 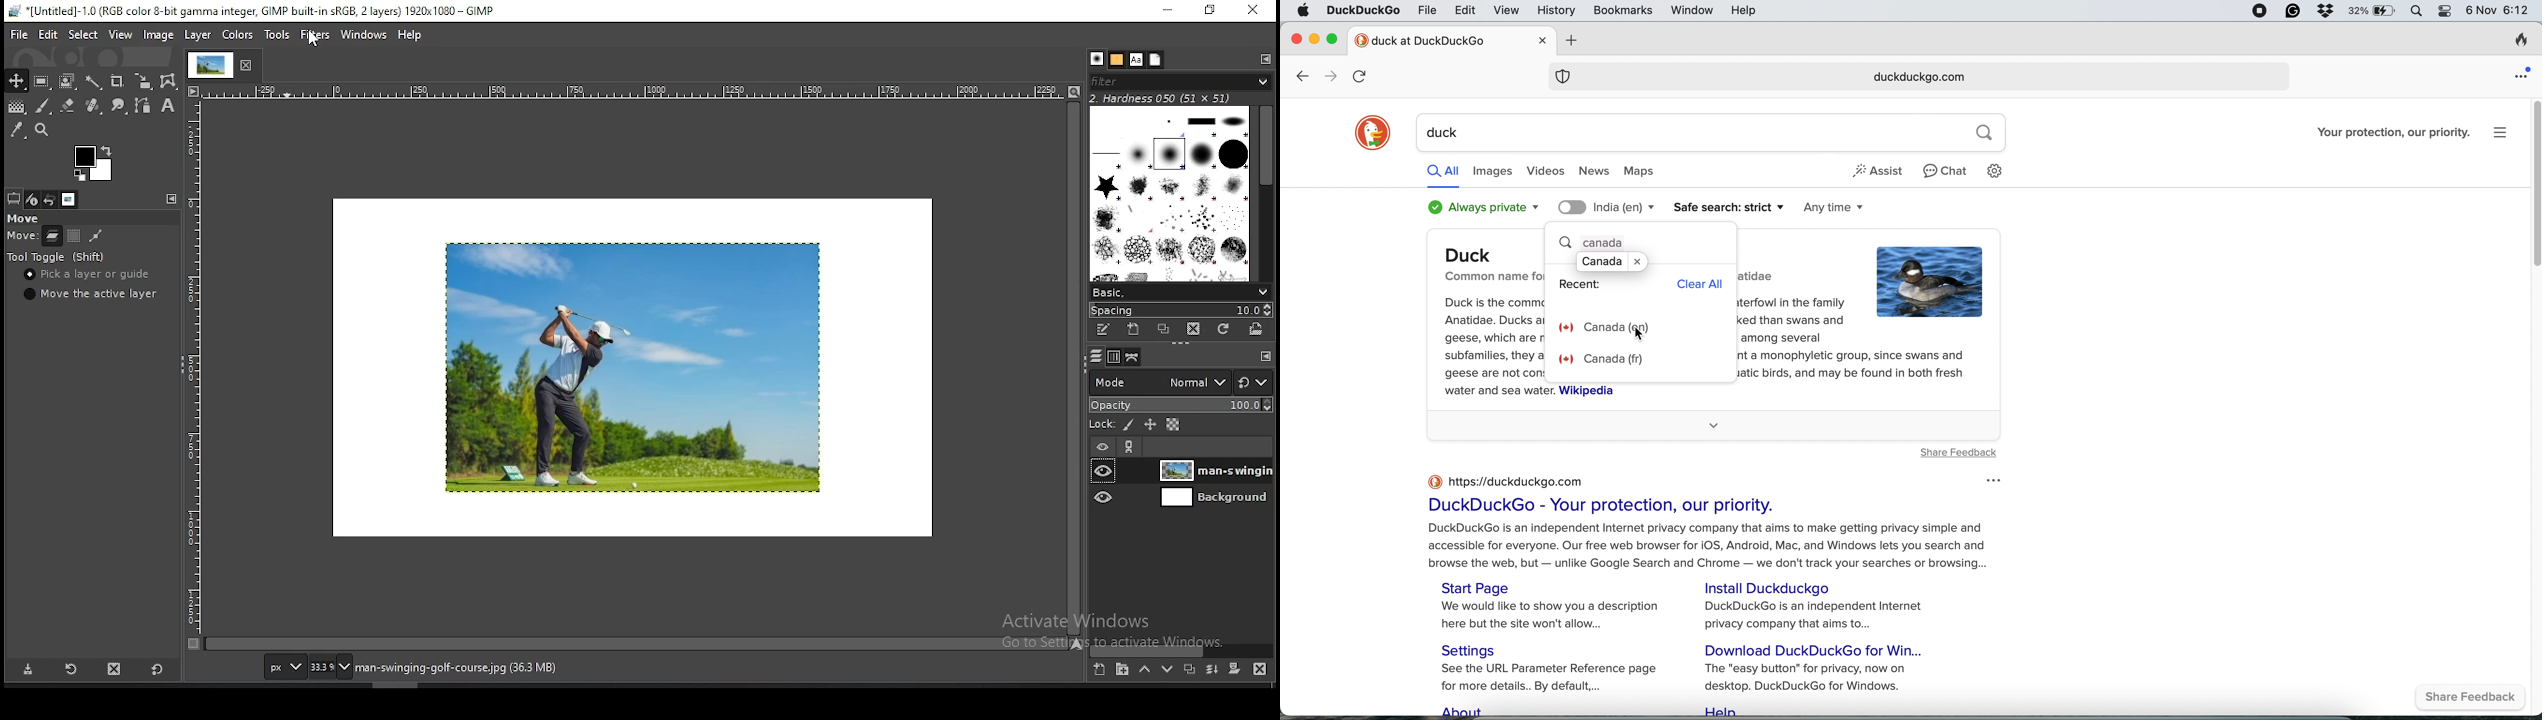 I want to click on configure this tab, so click(x=1267, y=355).